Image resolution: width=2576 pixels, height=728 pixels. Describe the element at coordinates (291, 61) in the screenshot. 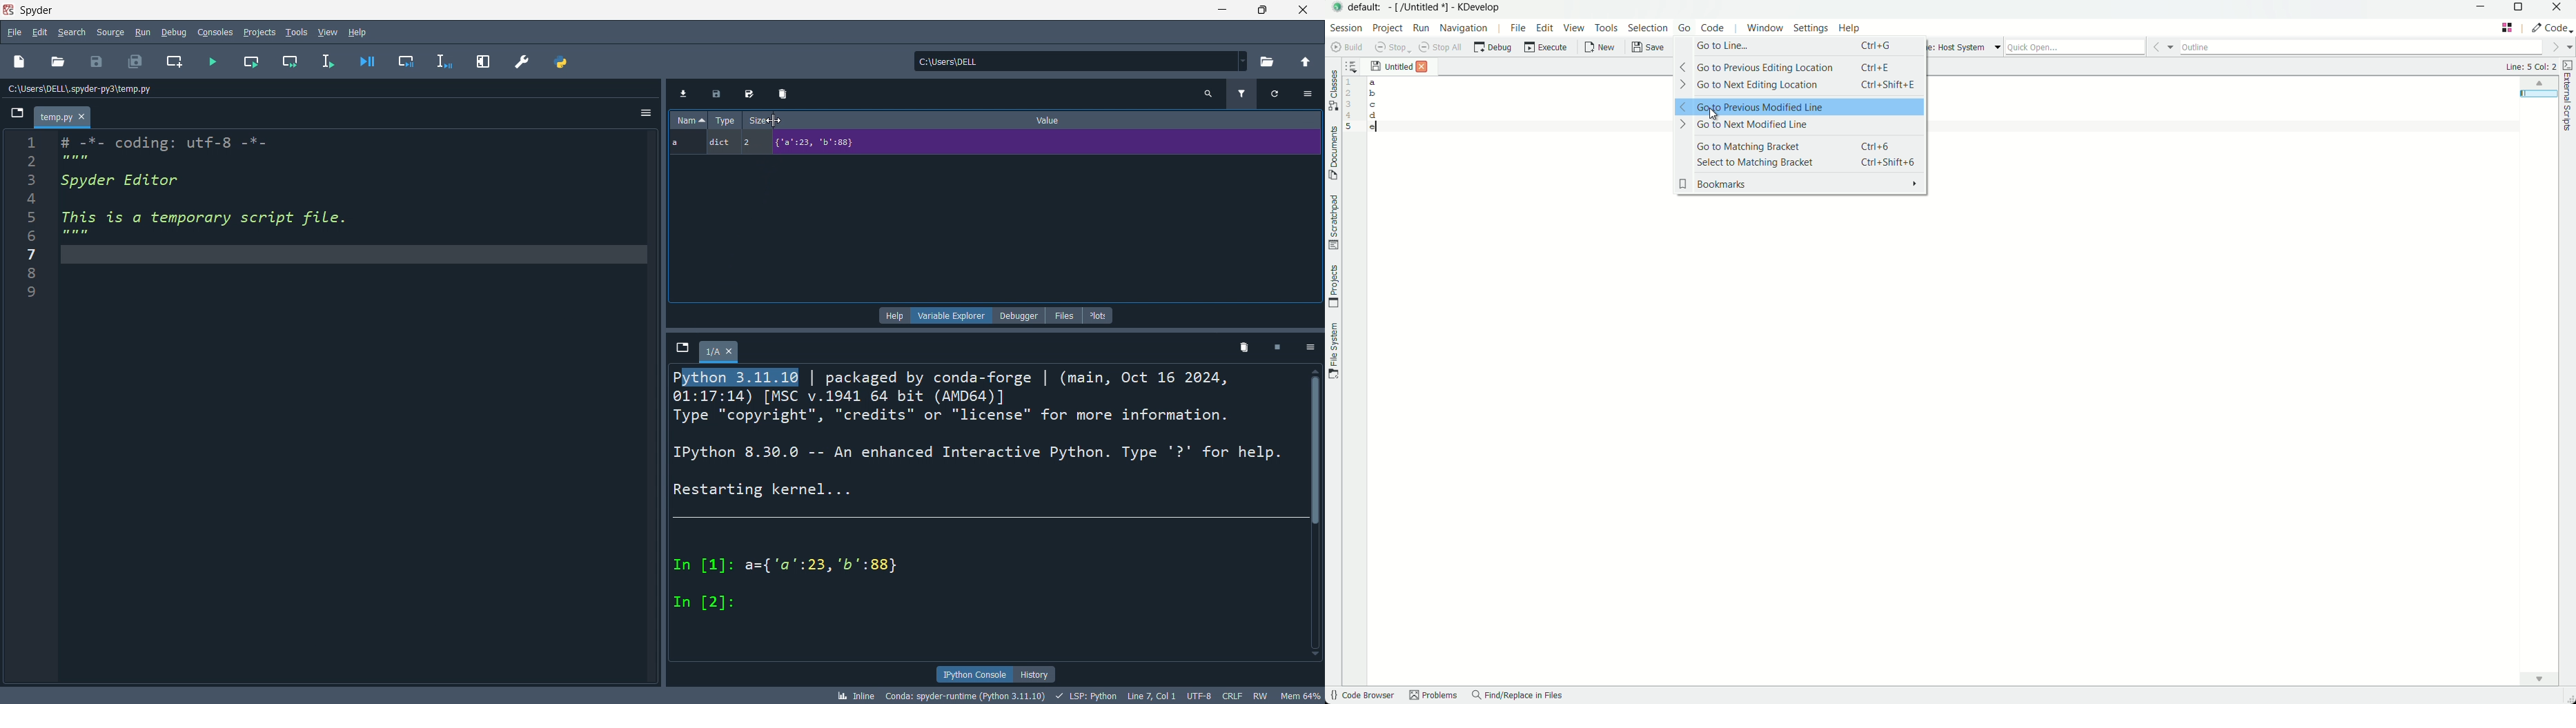

I see `run cell and move` at that location.